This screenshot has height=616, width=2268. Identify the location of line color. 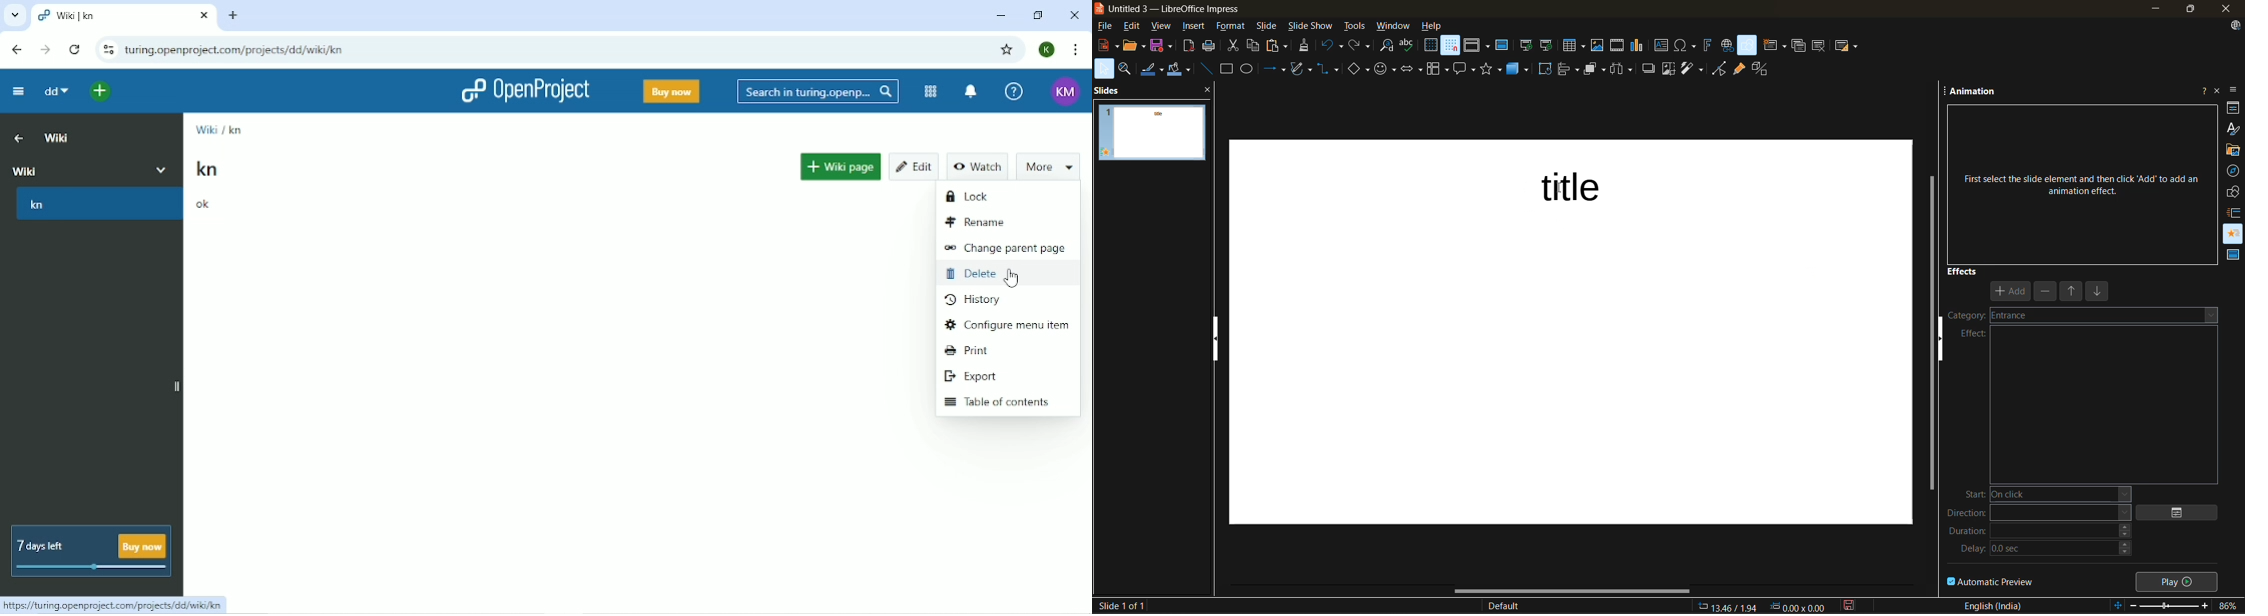
(1152, 69).